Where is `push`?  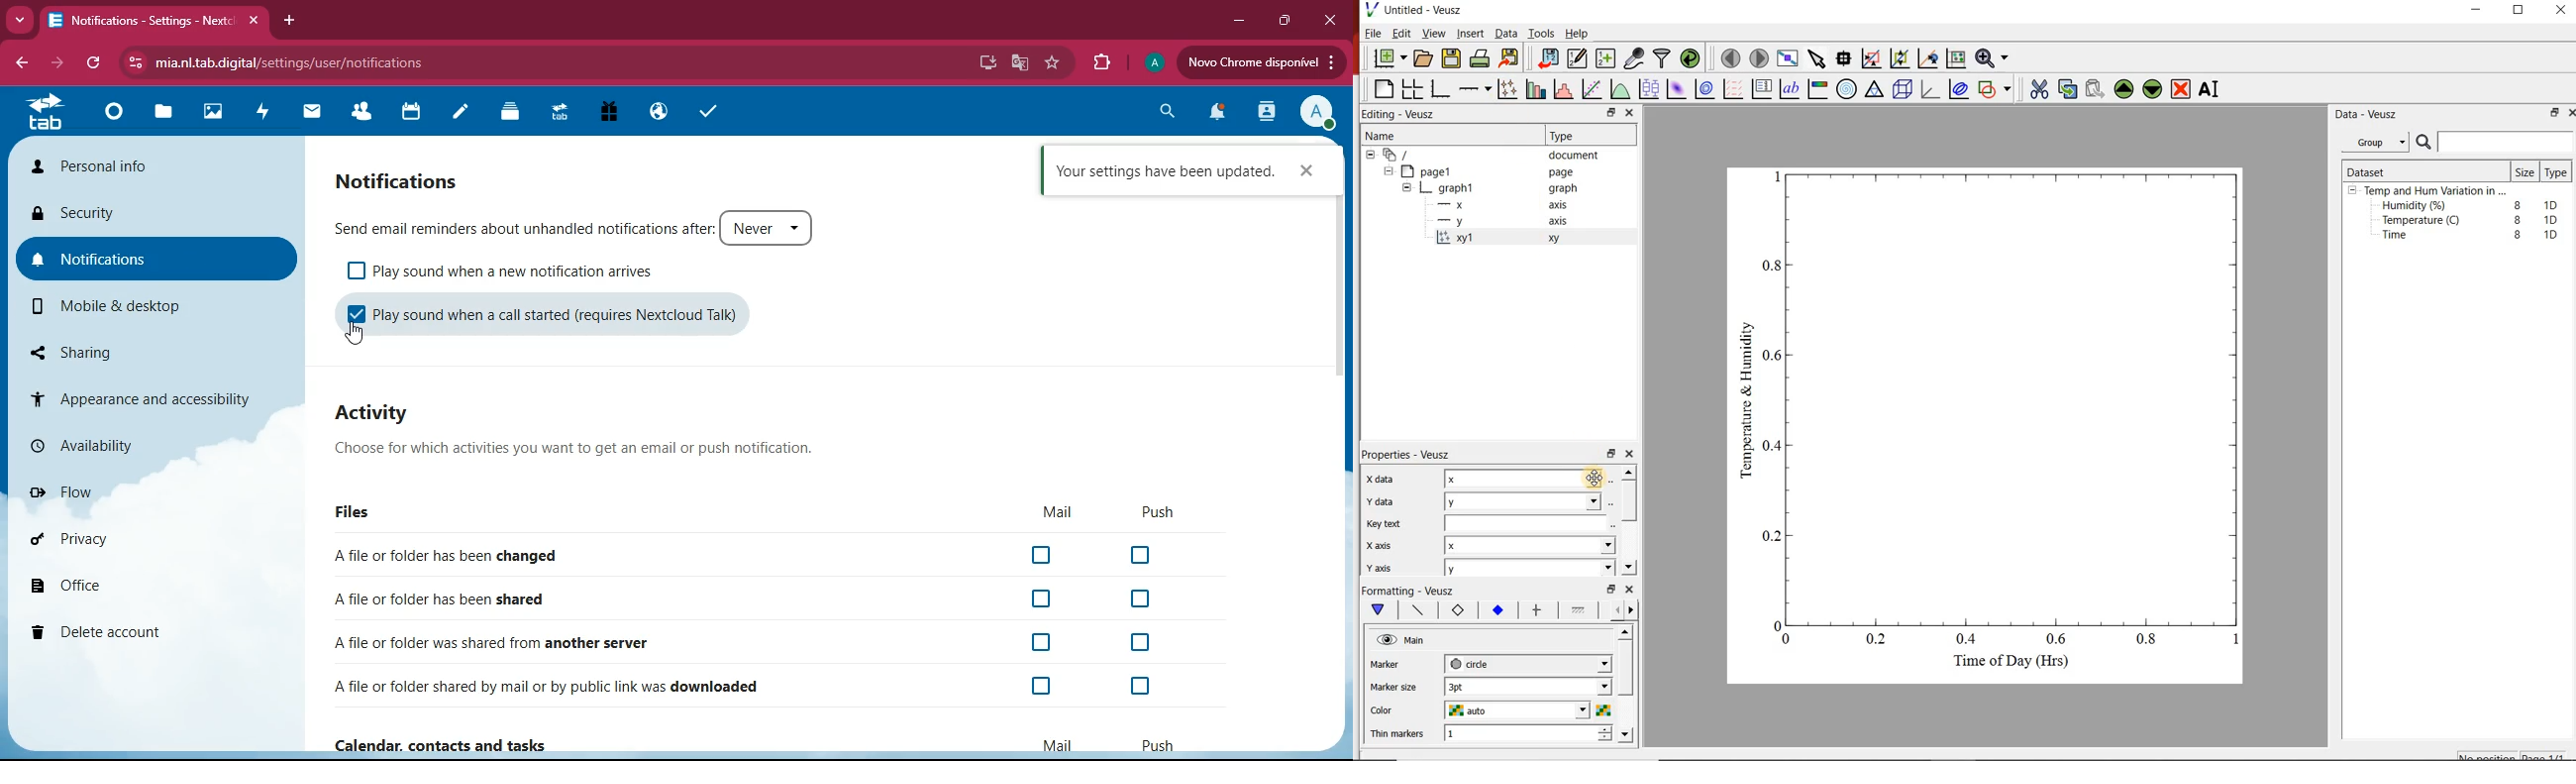
push is located at coordinates (1158, 514).